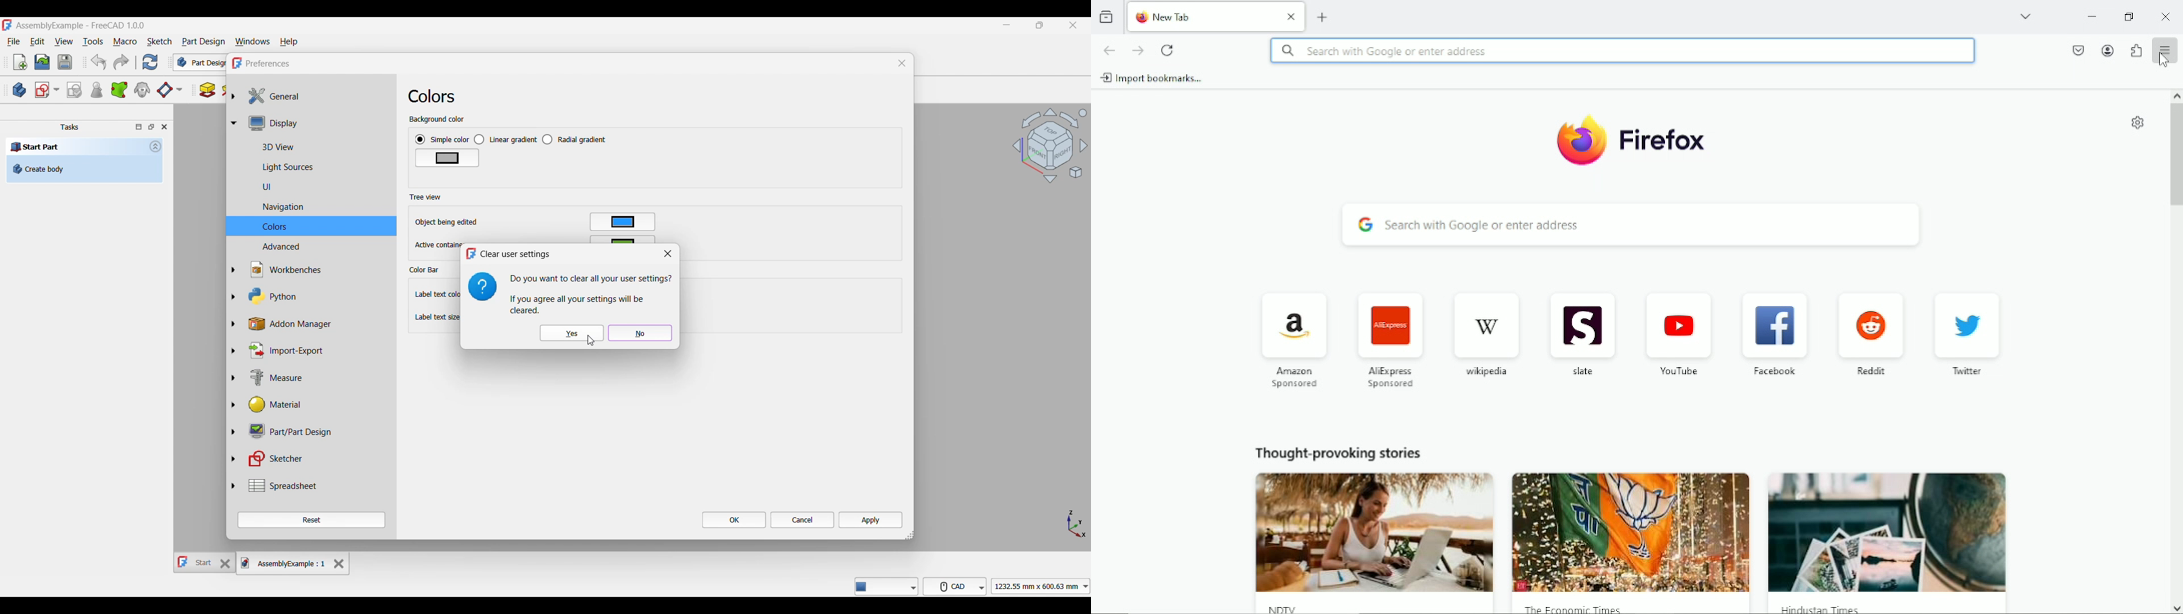 This screenshot has width=2184, height=616. I want to click on New Tab, so click(1204, 15).